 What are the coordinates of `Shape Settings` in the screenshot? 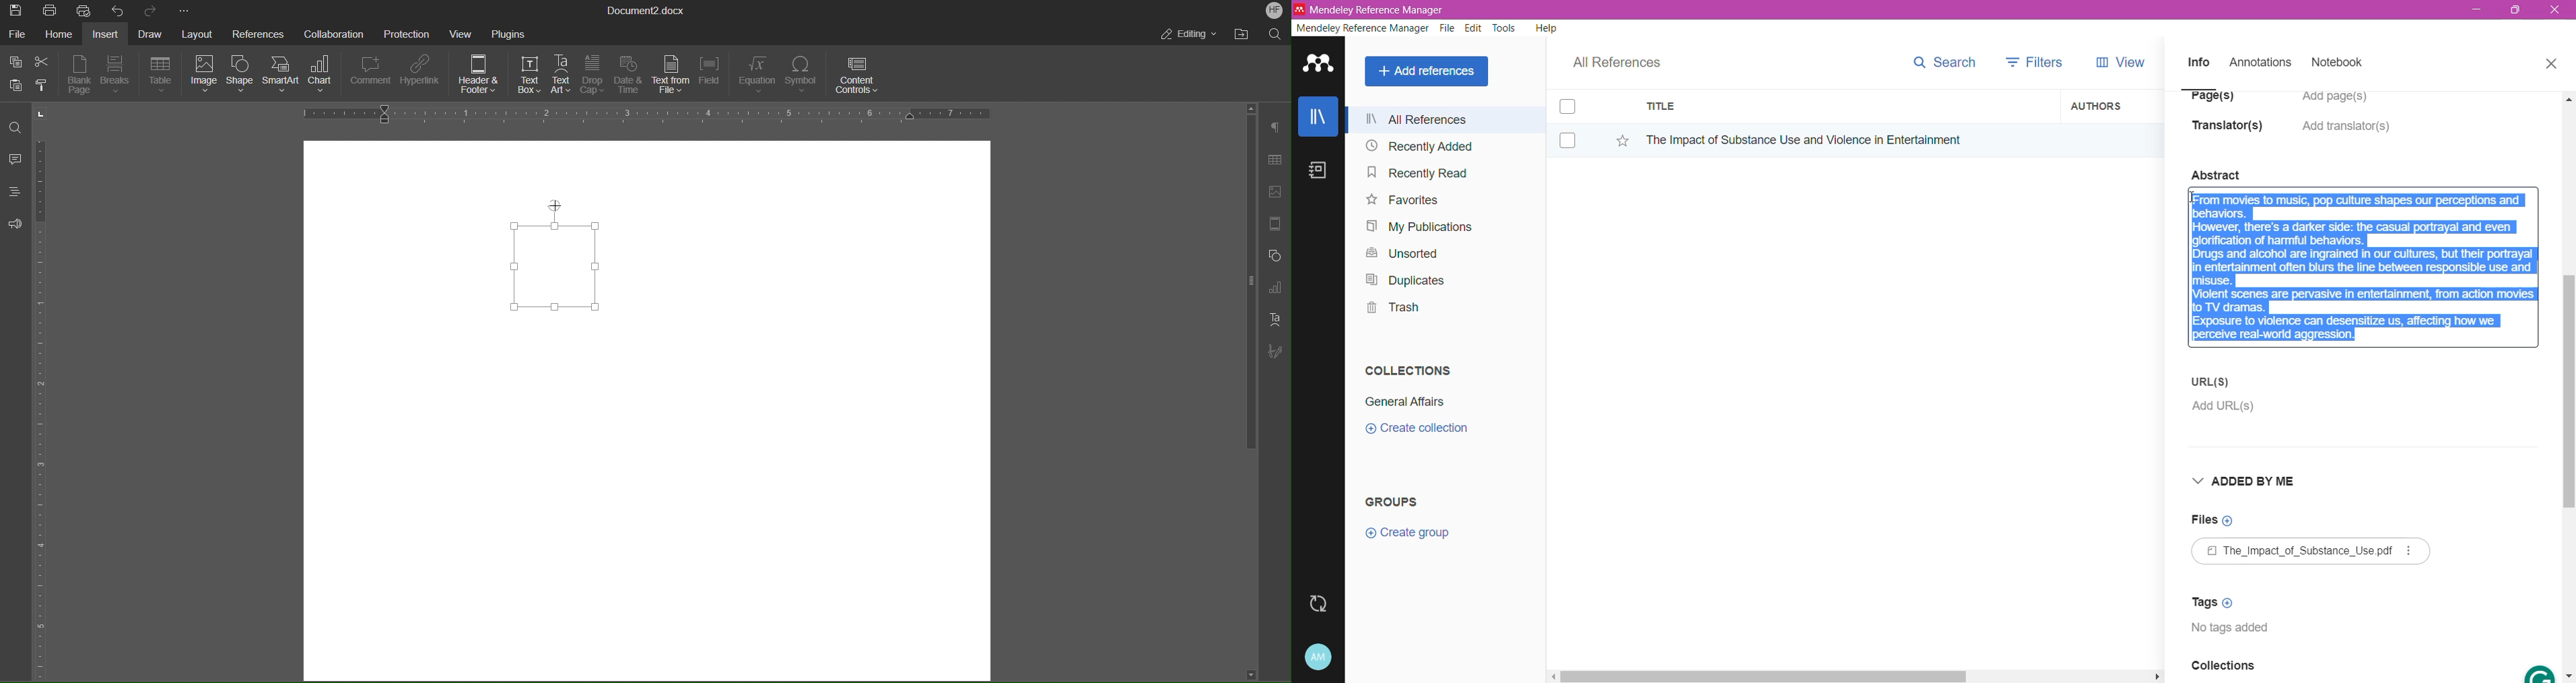 It's located at (1273, 255).